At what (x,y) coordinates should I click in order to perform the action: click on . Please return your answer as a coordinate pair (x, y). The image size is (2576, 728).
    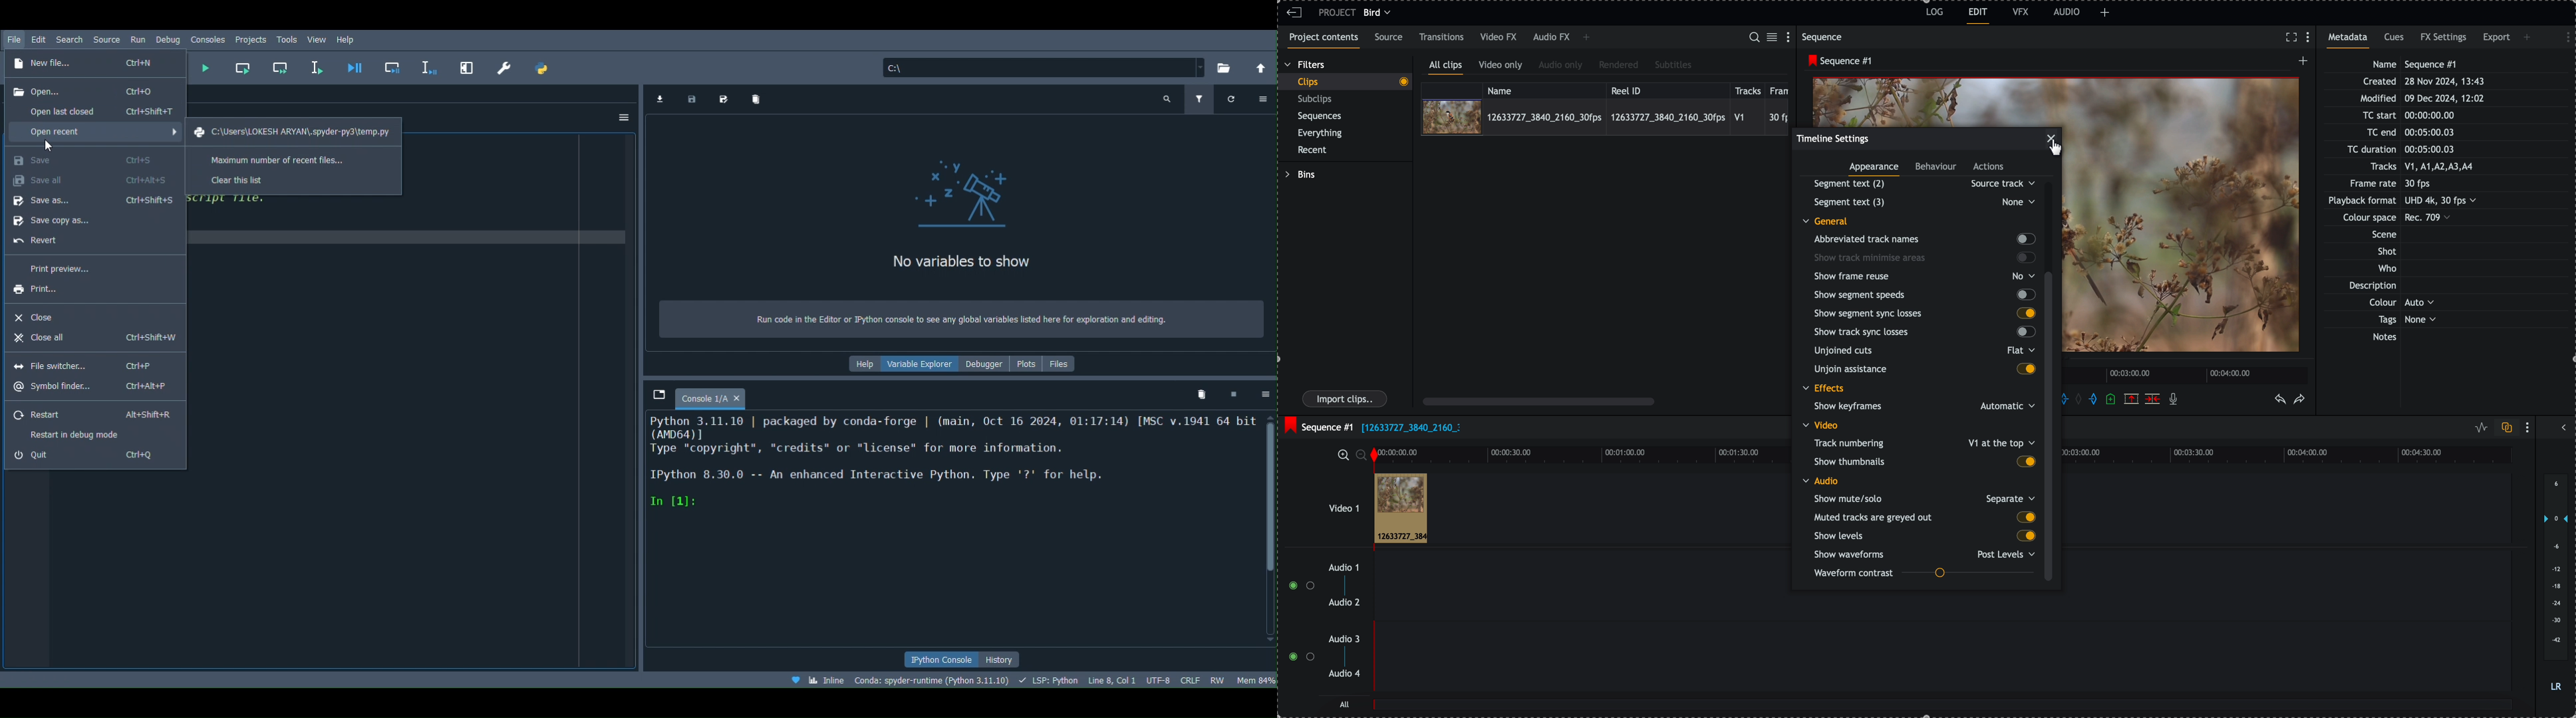
    Looking at the image, I should click on (1922, 202).